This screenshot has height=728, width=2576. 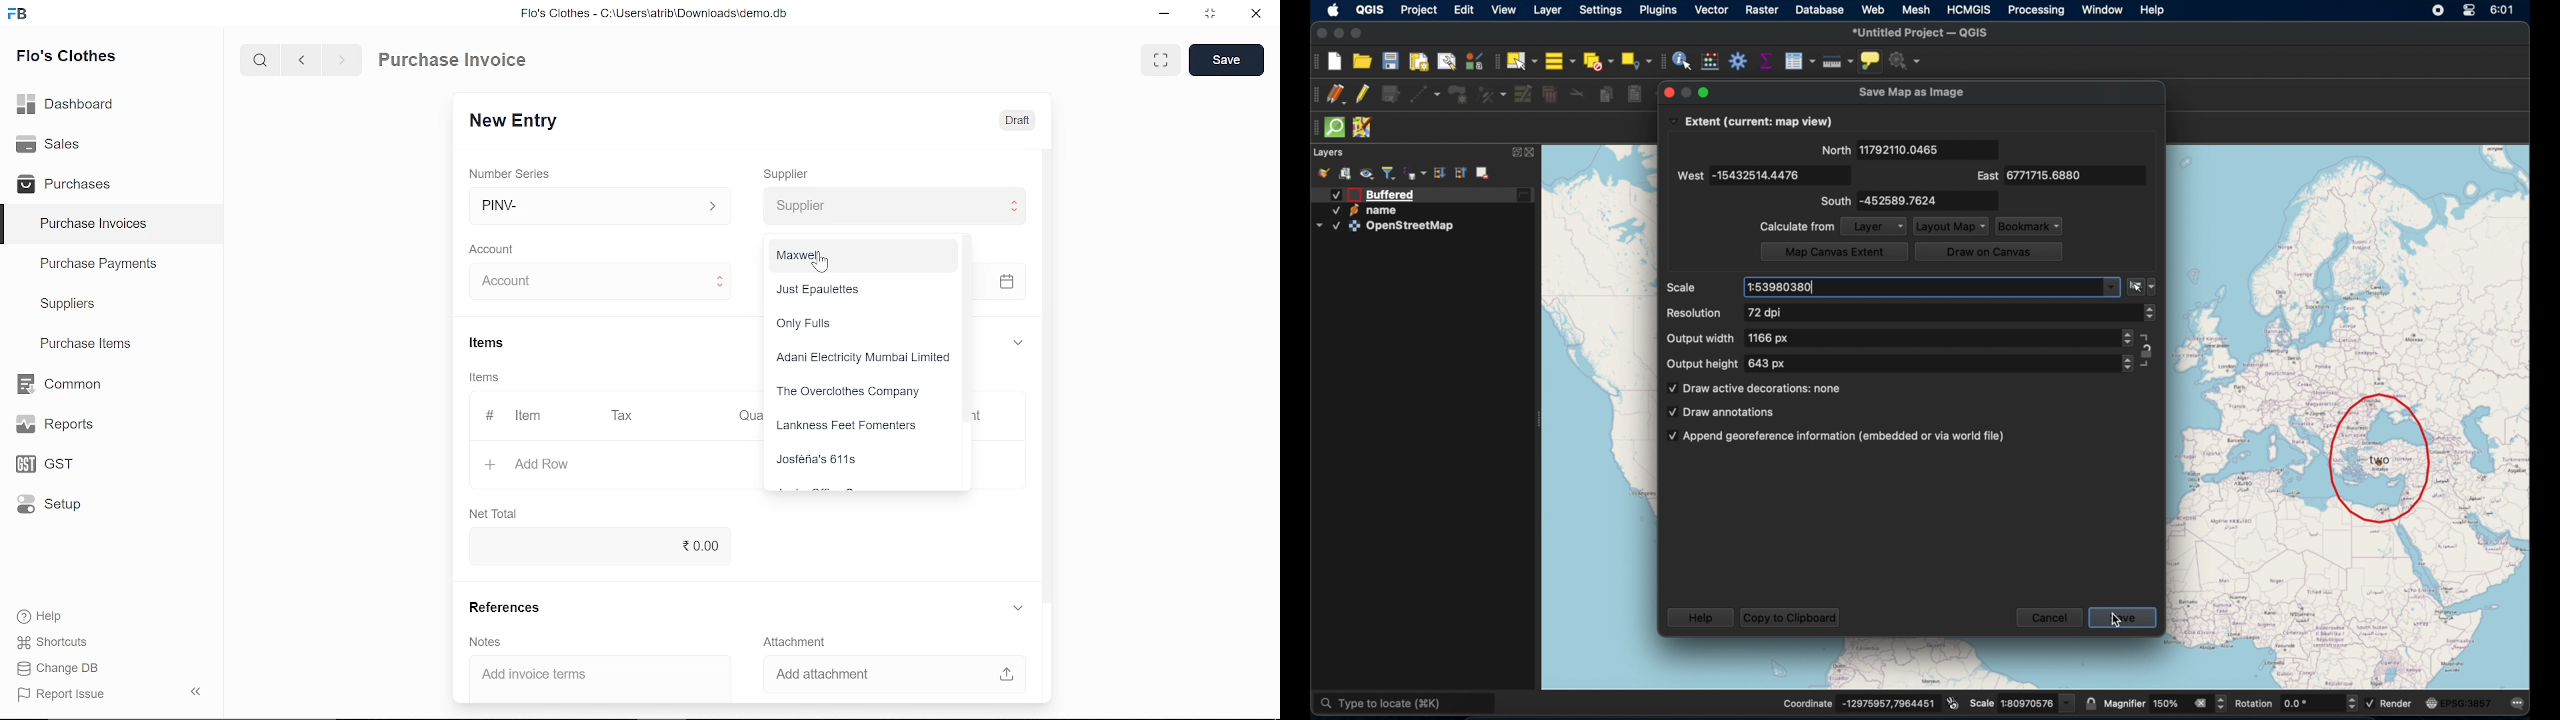 I want to click on hide, so click(x=192, y=693).